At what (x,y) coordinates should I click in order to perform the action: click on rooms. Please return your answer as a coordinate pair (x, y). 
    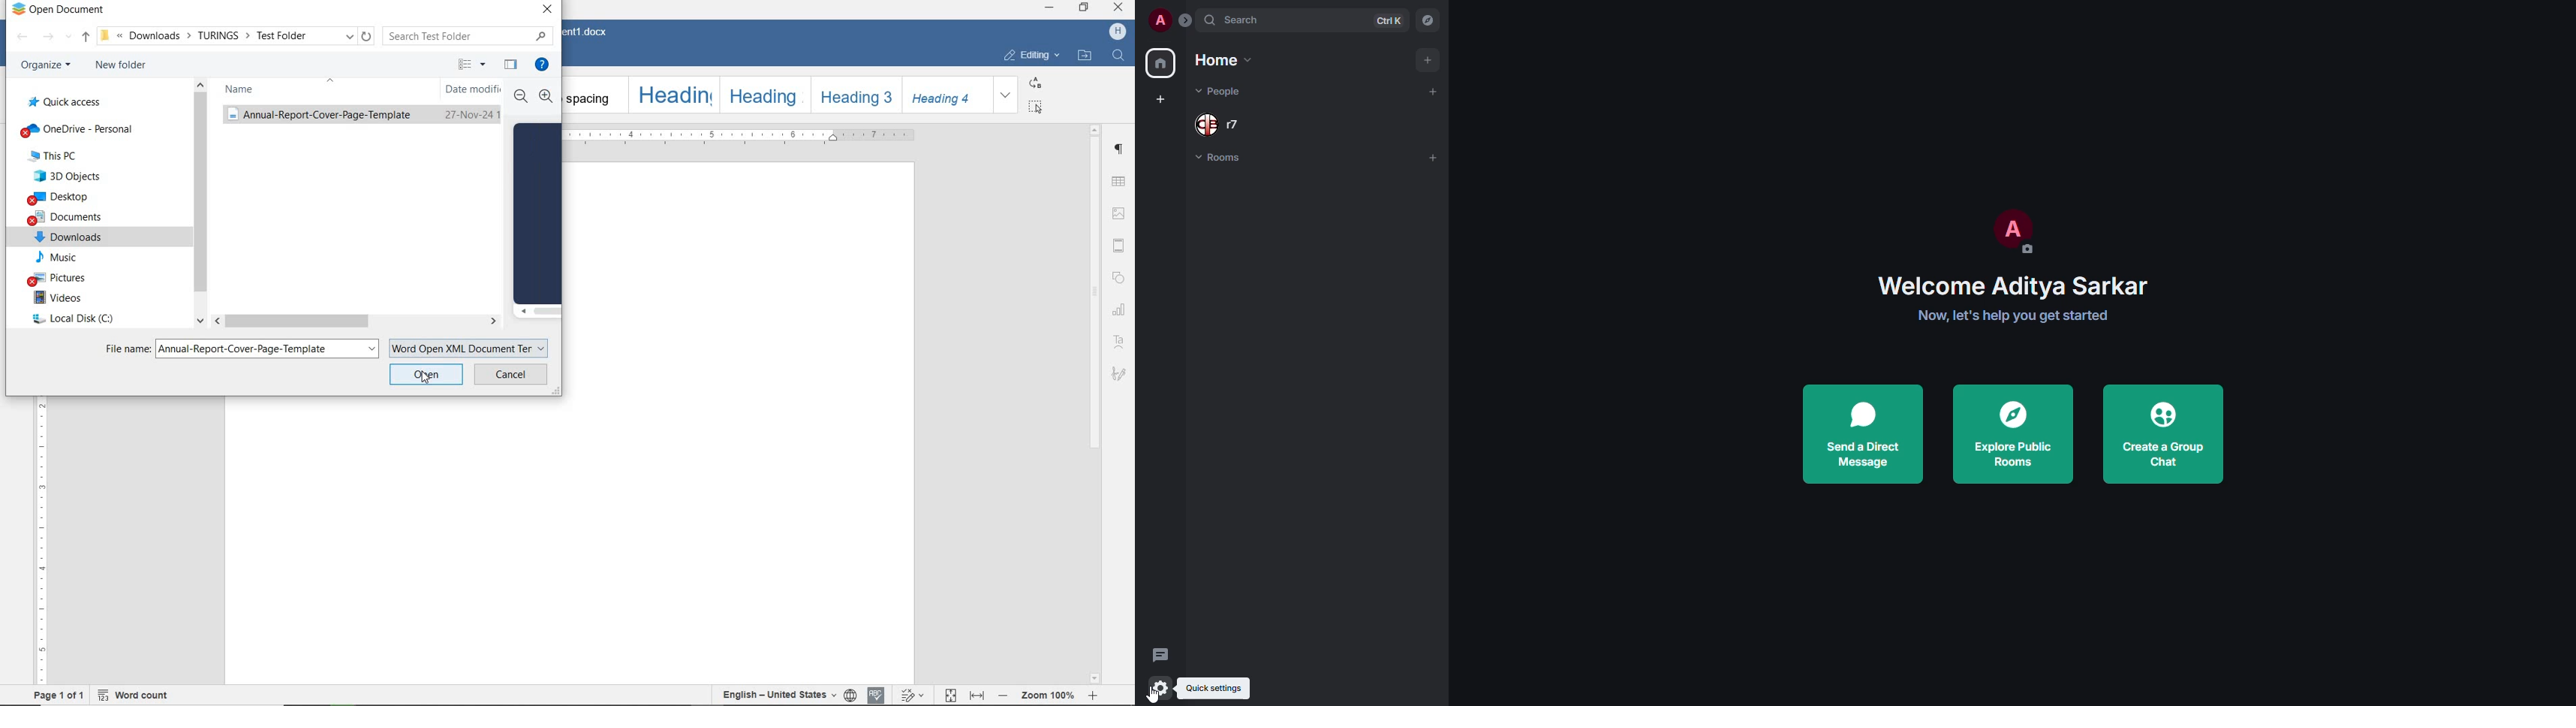
    Looking at the image, I should click on (1219, 161).